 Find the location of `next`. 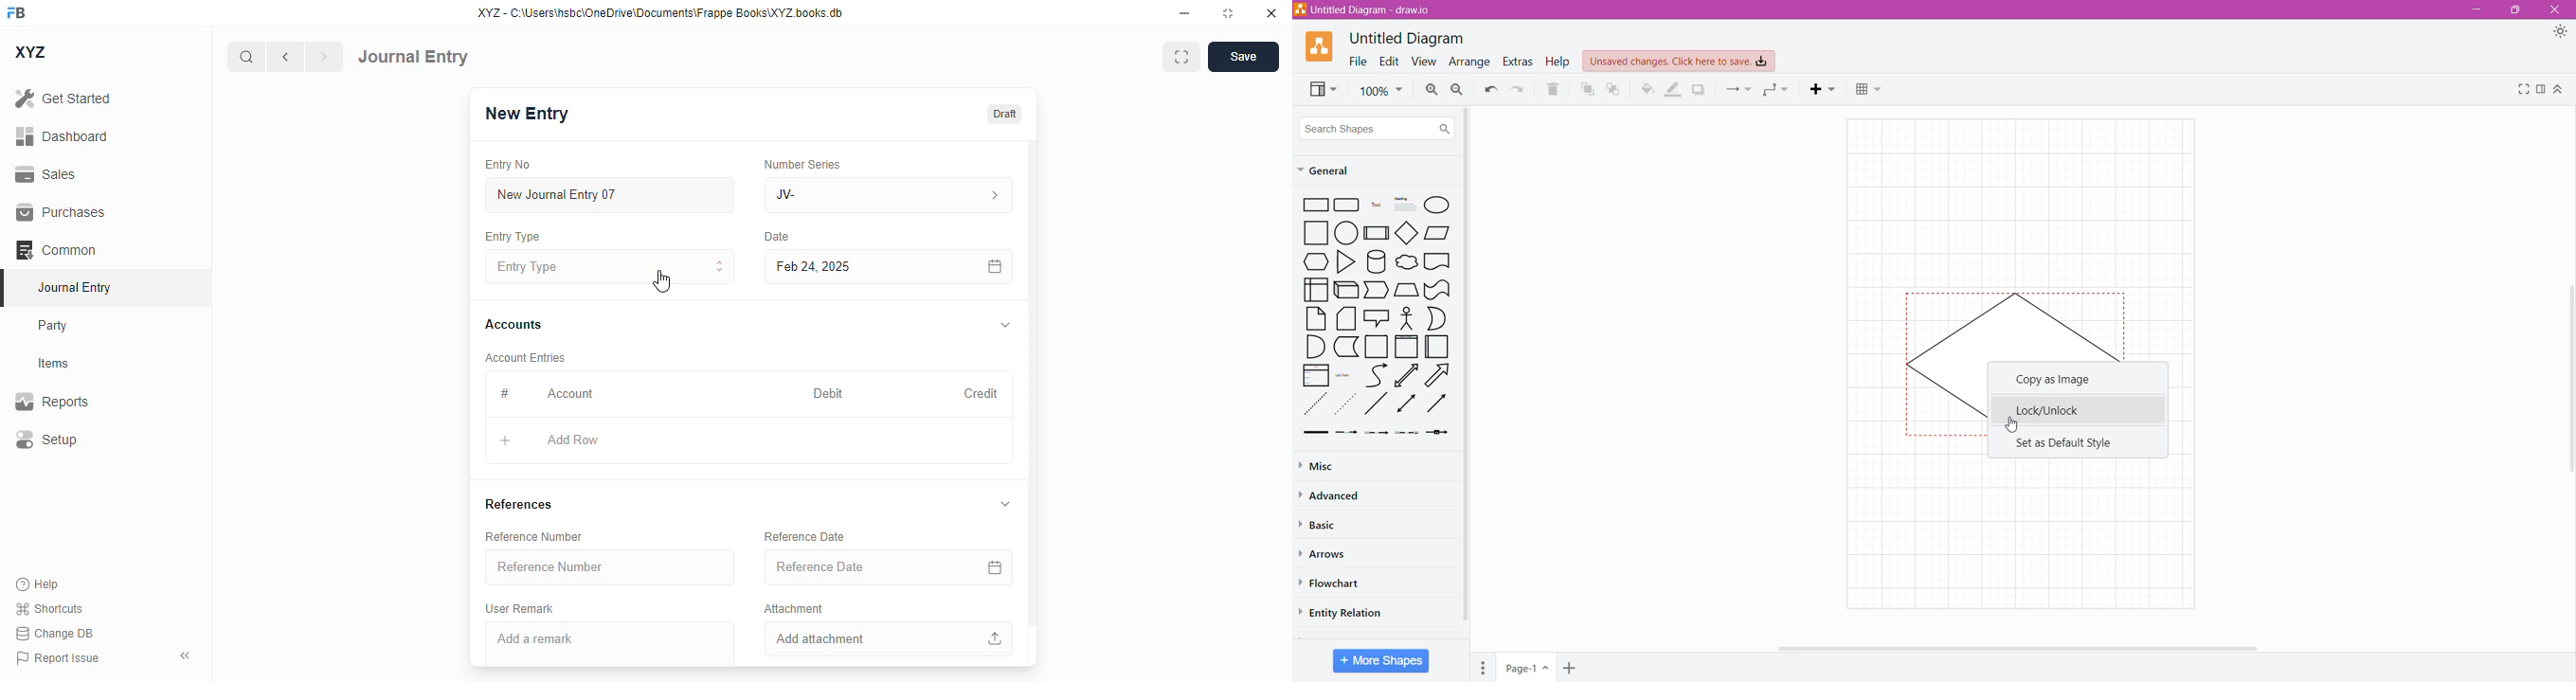

next is located at coordinates (325, 57).